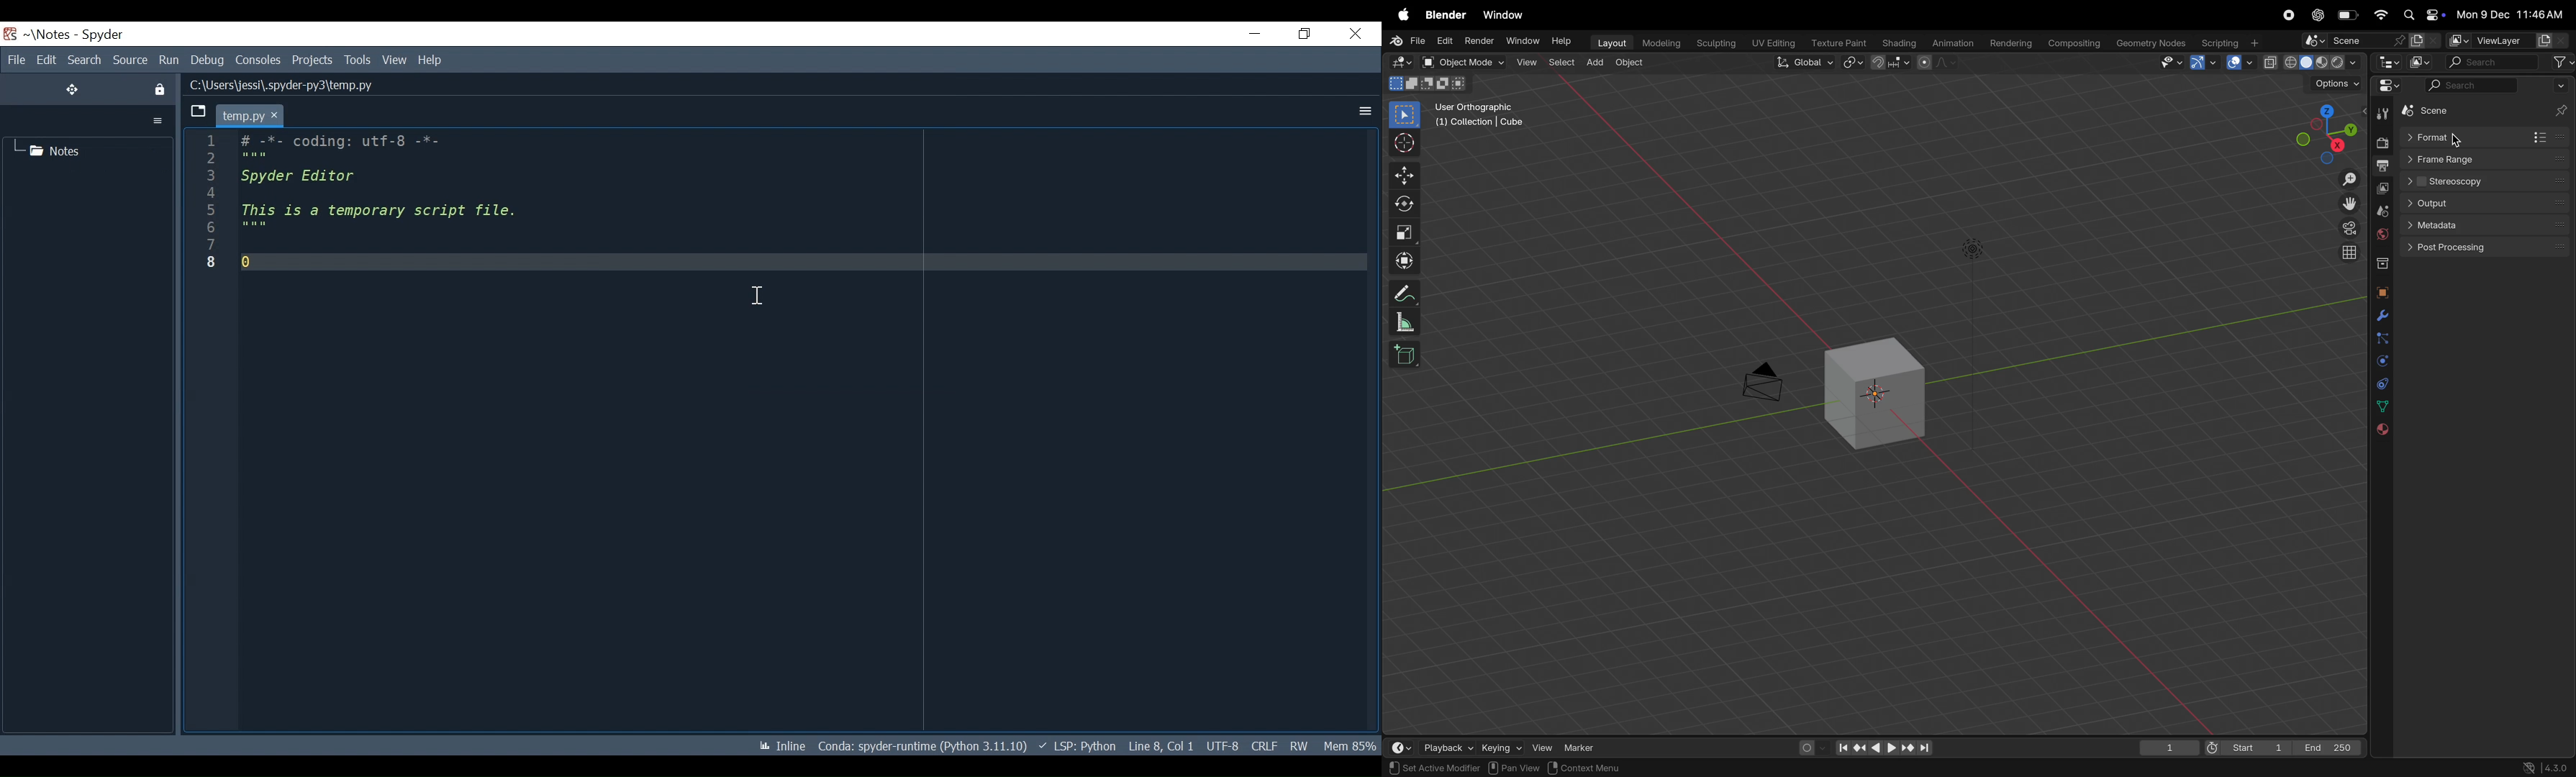 The width and height of the screenshot is (2576, 784). I want to click on Project Name, so click(48, 35).